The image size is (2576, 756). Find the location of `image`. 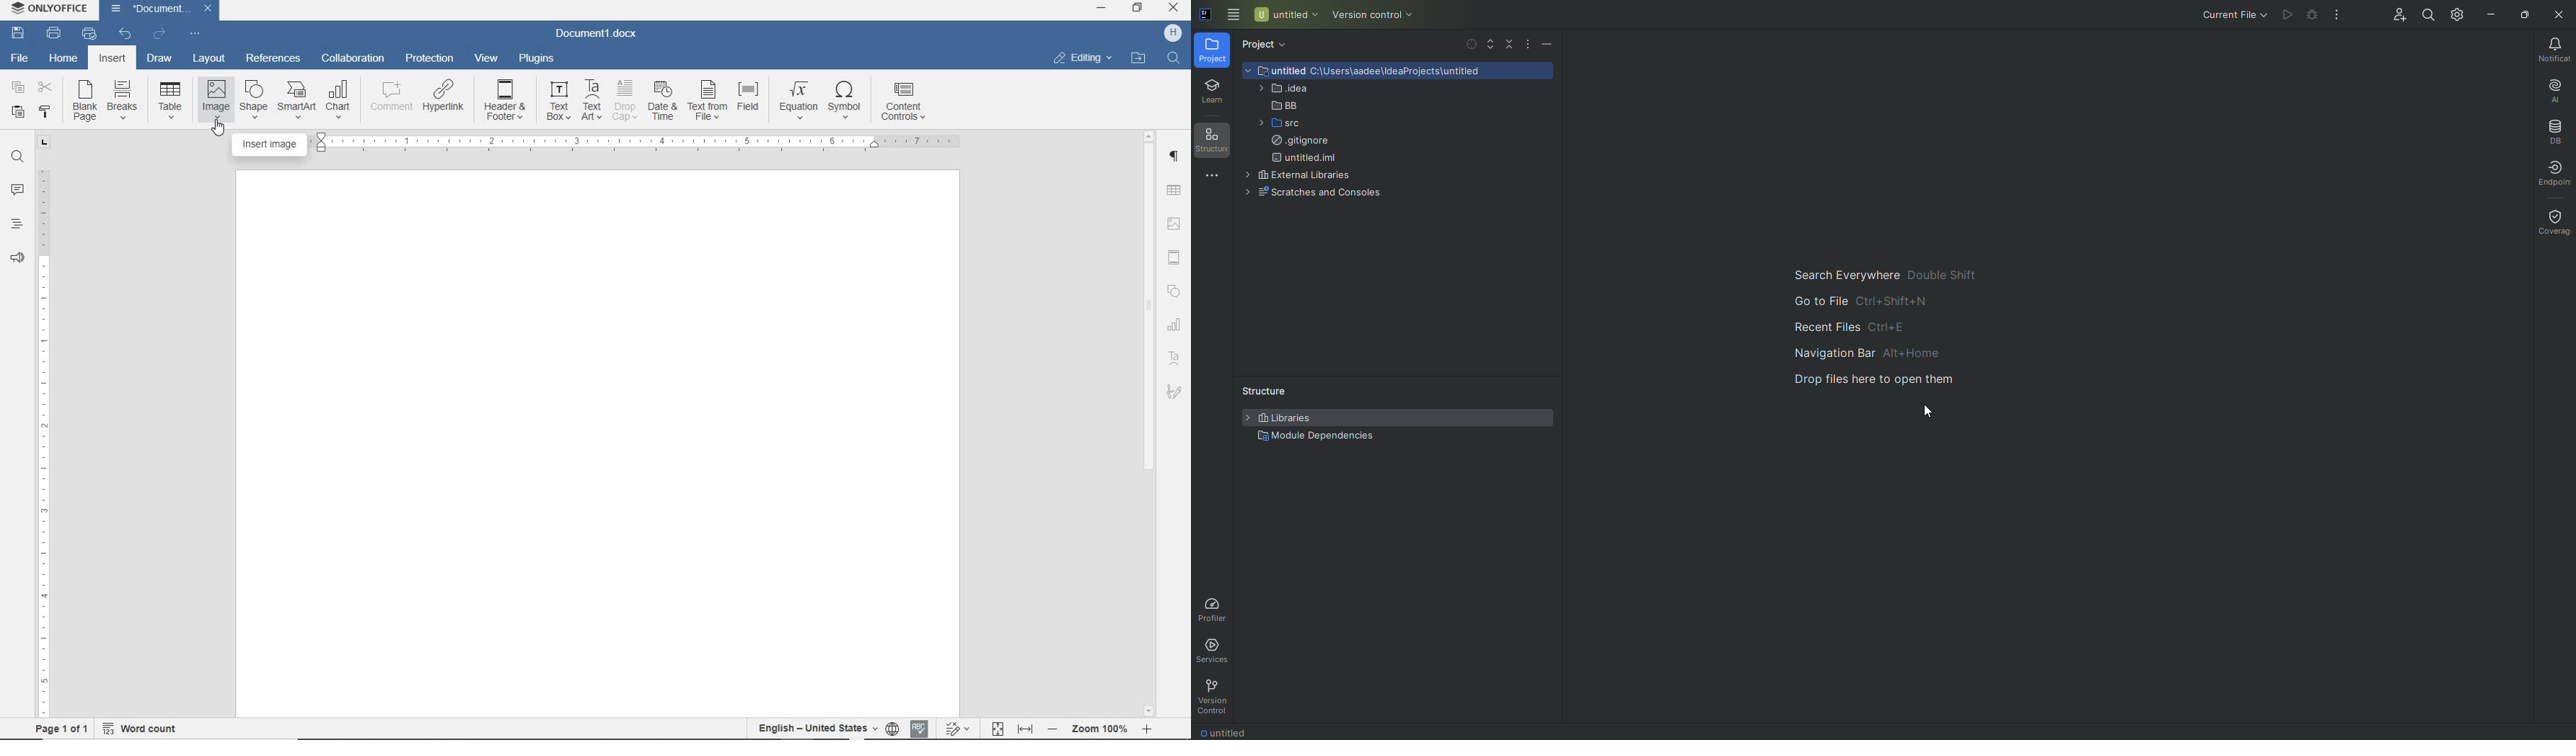

image is located at coordinates (216, 96).